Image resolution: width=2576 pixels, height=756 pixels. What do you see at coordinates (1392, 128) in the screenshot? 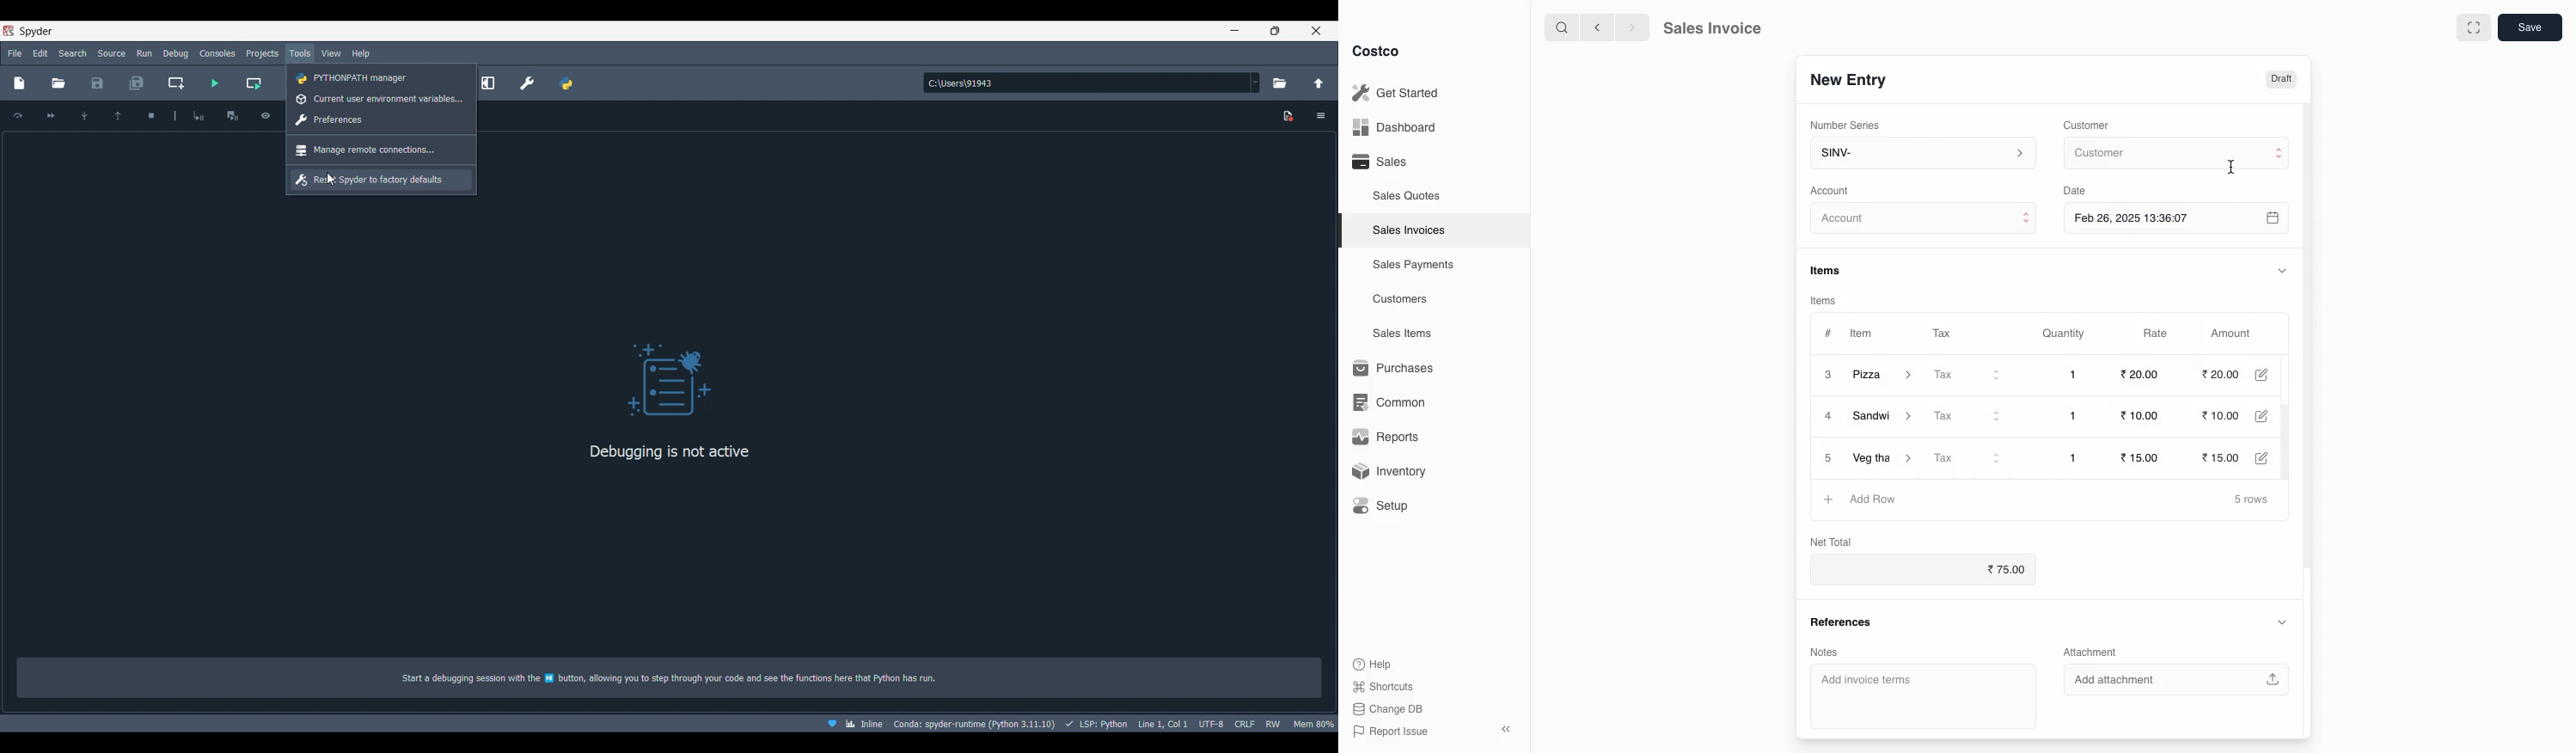
I see `Dashboard` at bounding box center [1392, 128].